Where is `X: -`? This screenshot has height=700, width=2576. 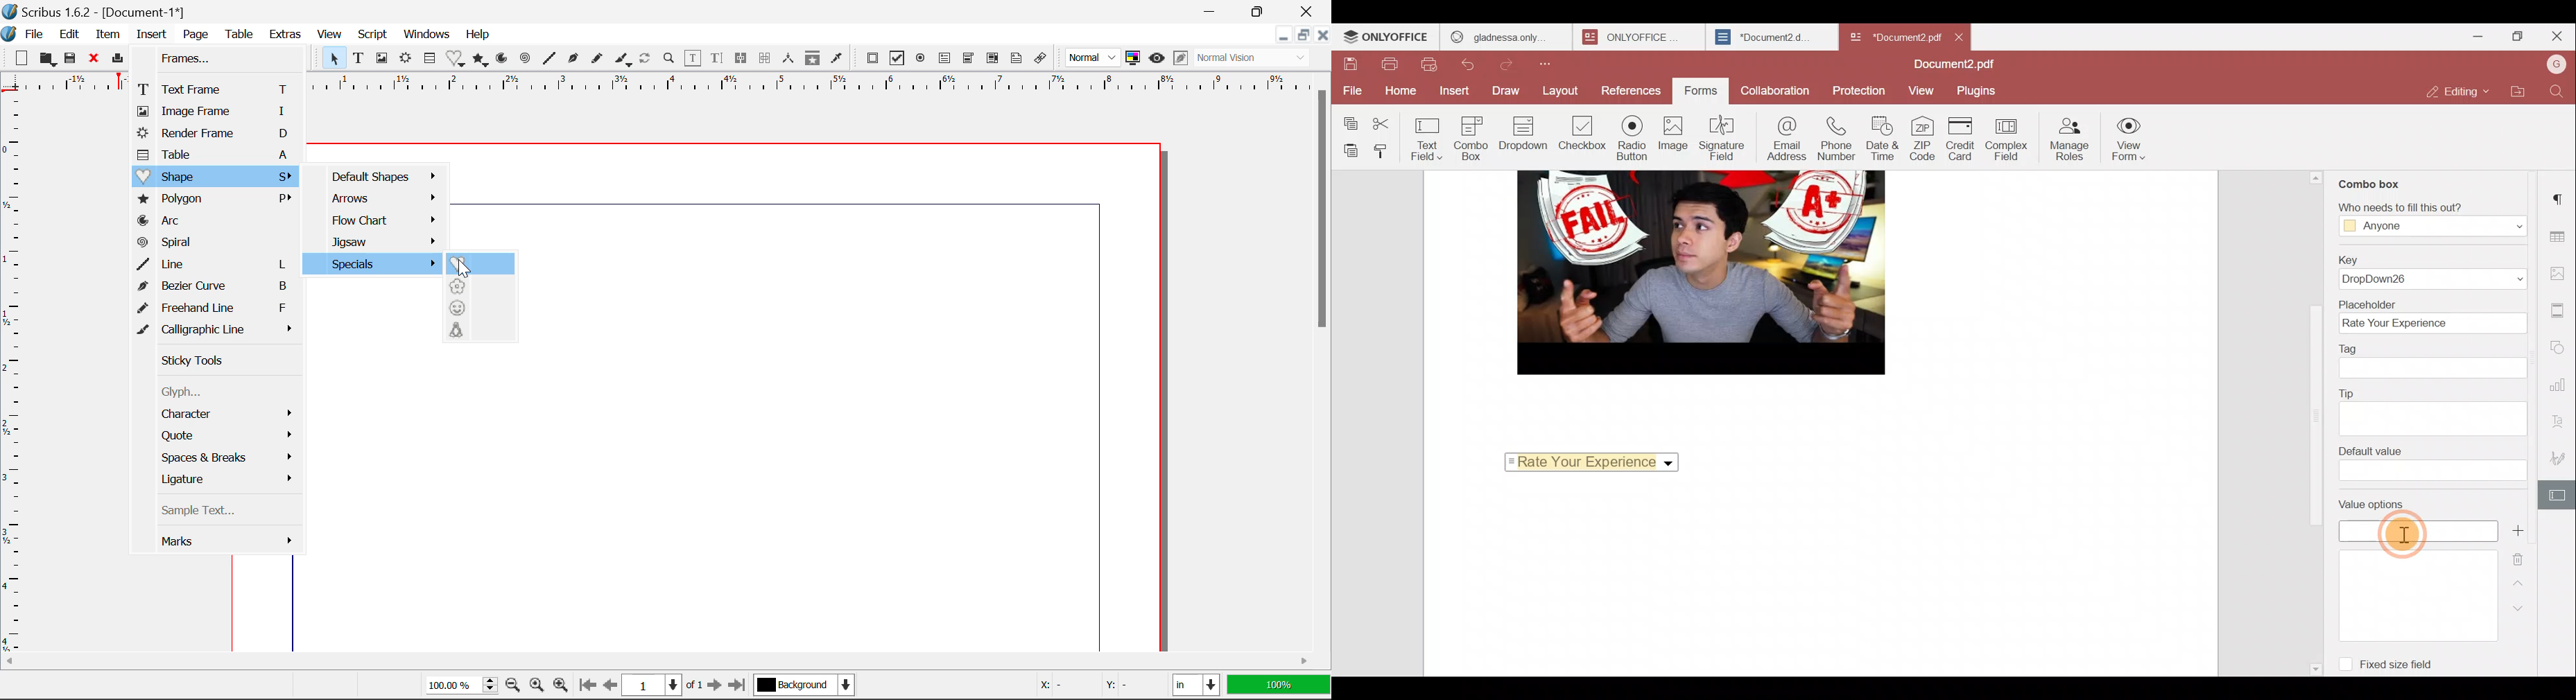
X: - is located at coordinates (1062, 684).